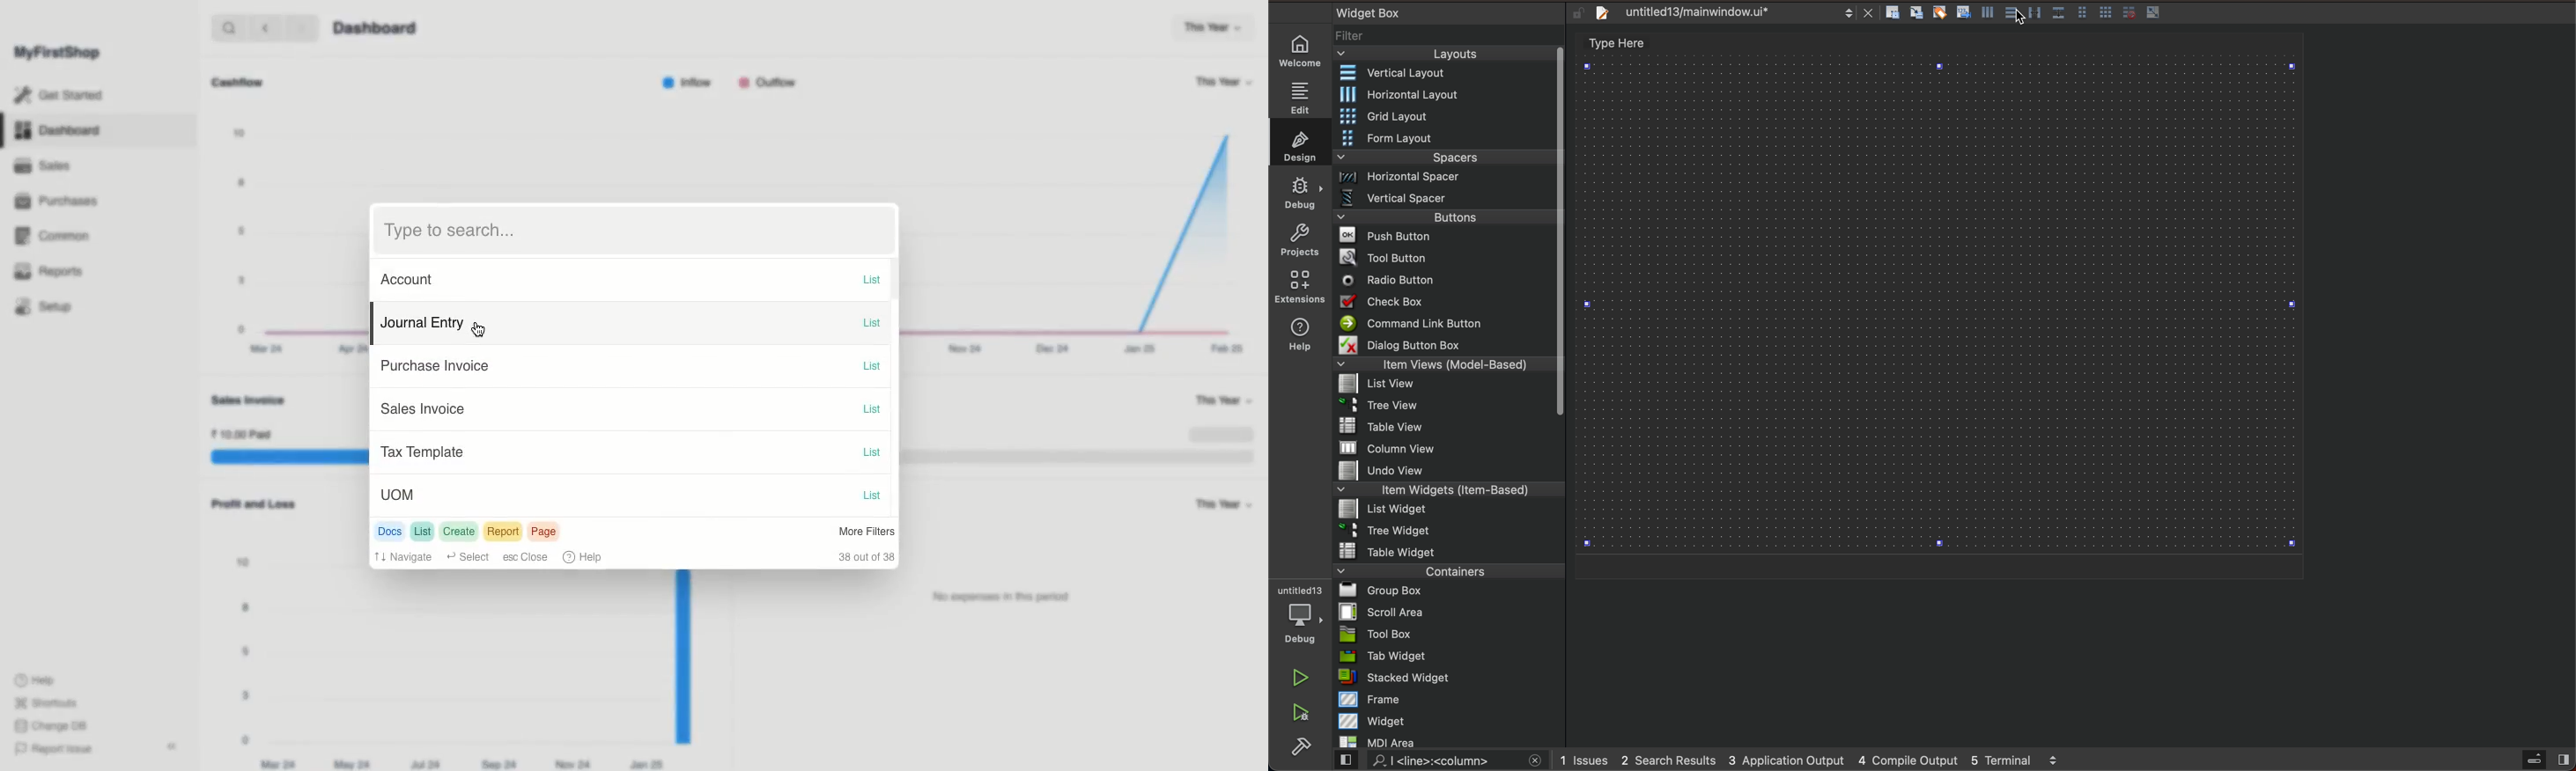 The height and width of the screenshot is (784, 2576). What do you see at coordinates (1302, 52) in the screenshot?
I see `home` at bounding box center [1302, 52].